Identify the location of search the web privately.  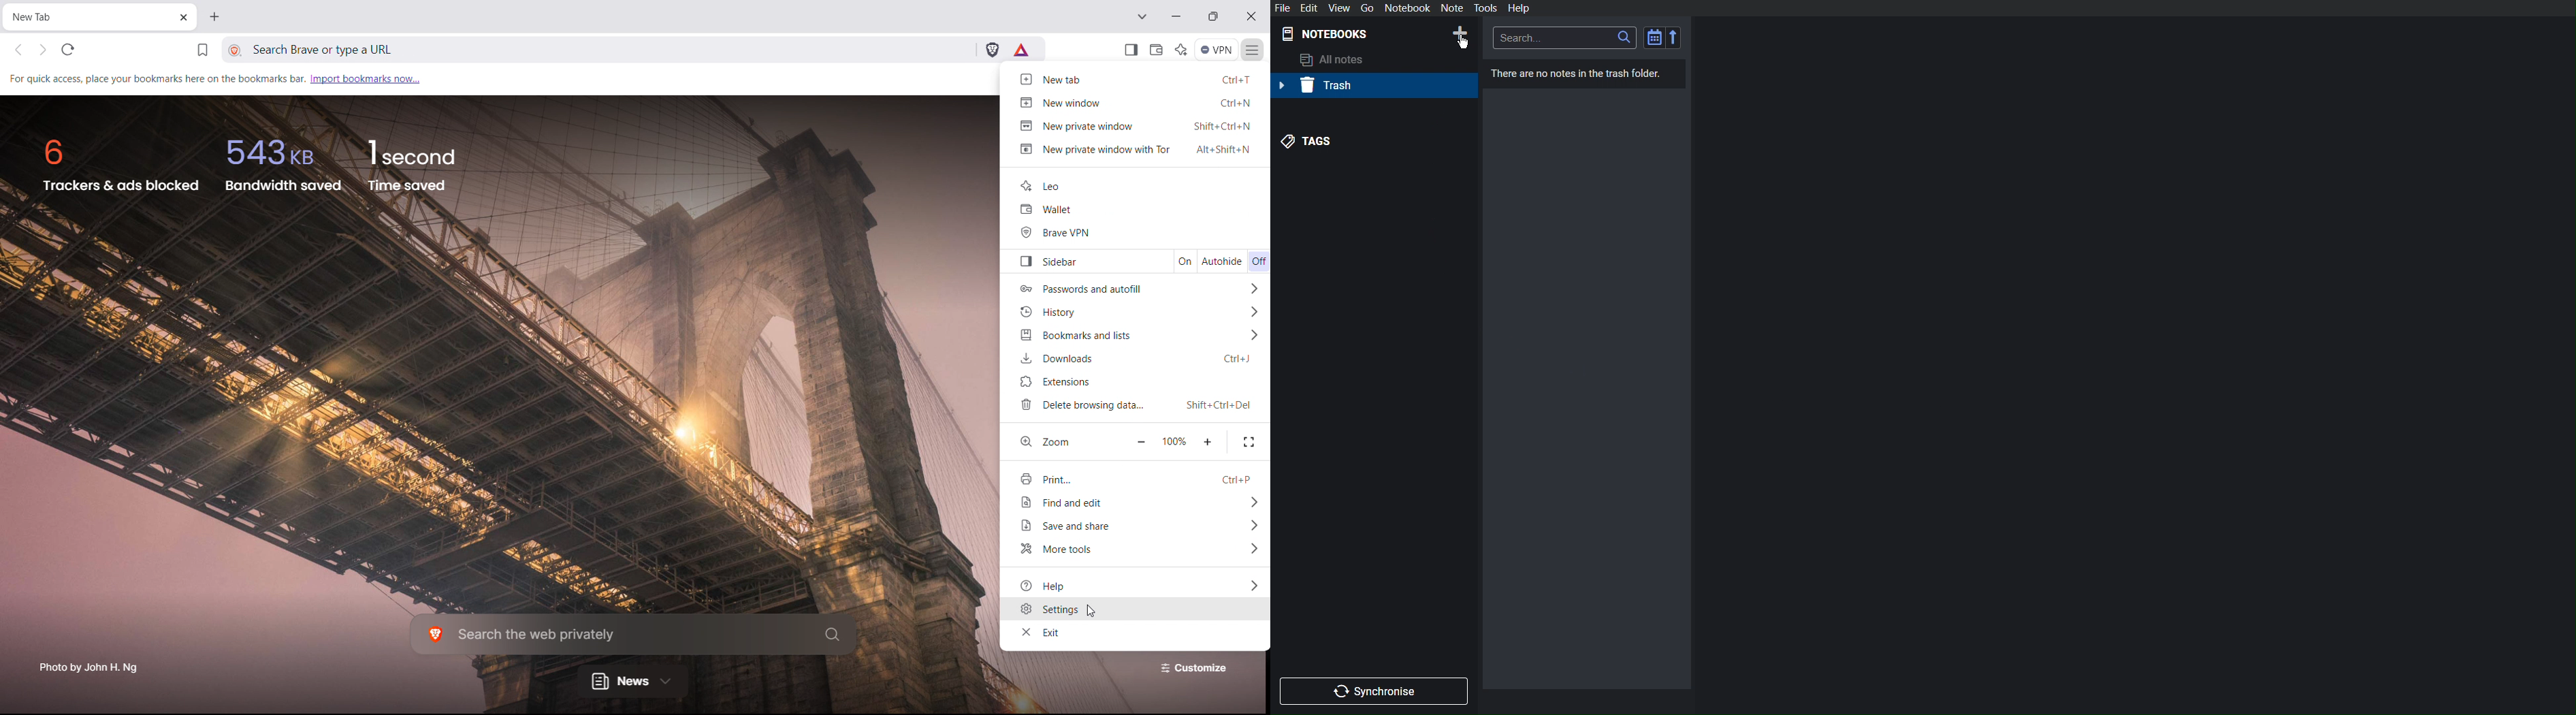
(633, 634).